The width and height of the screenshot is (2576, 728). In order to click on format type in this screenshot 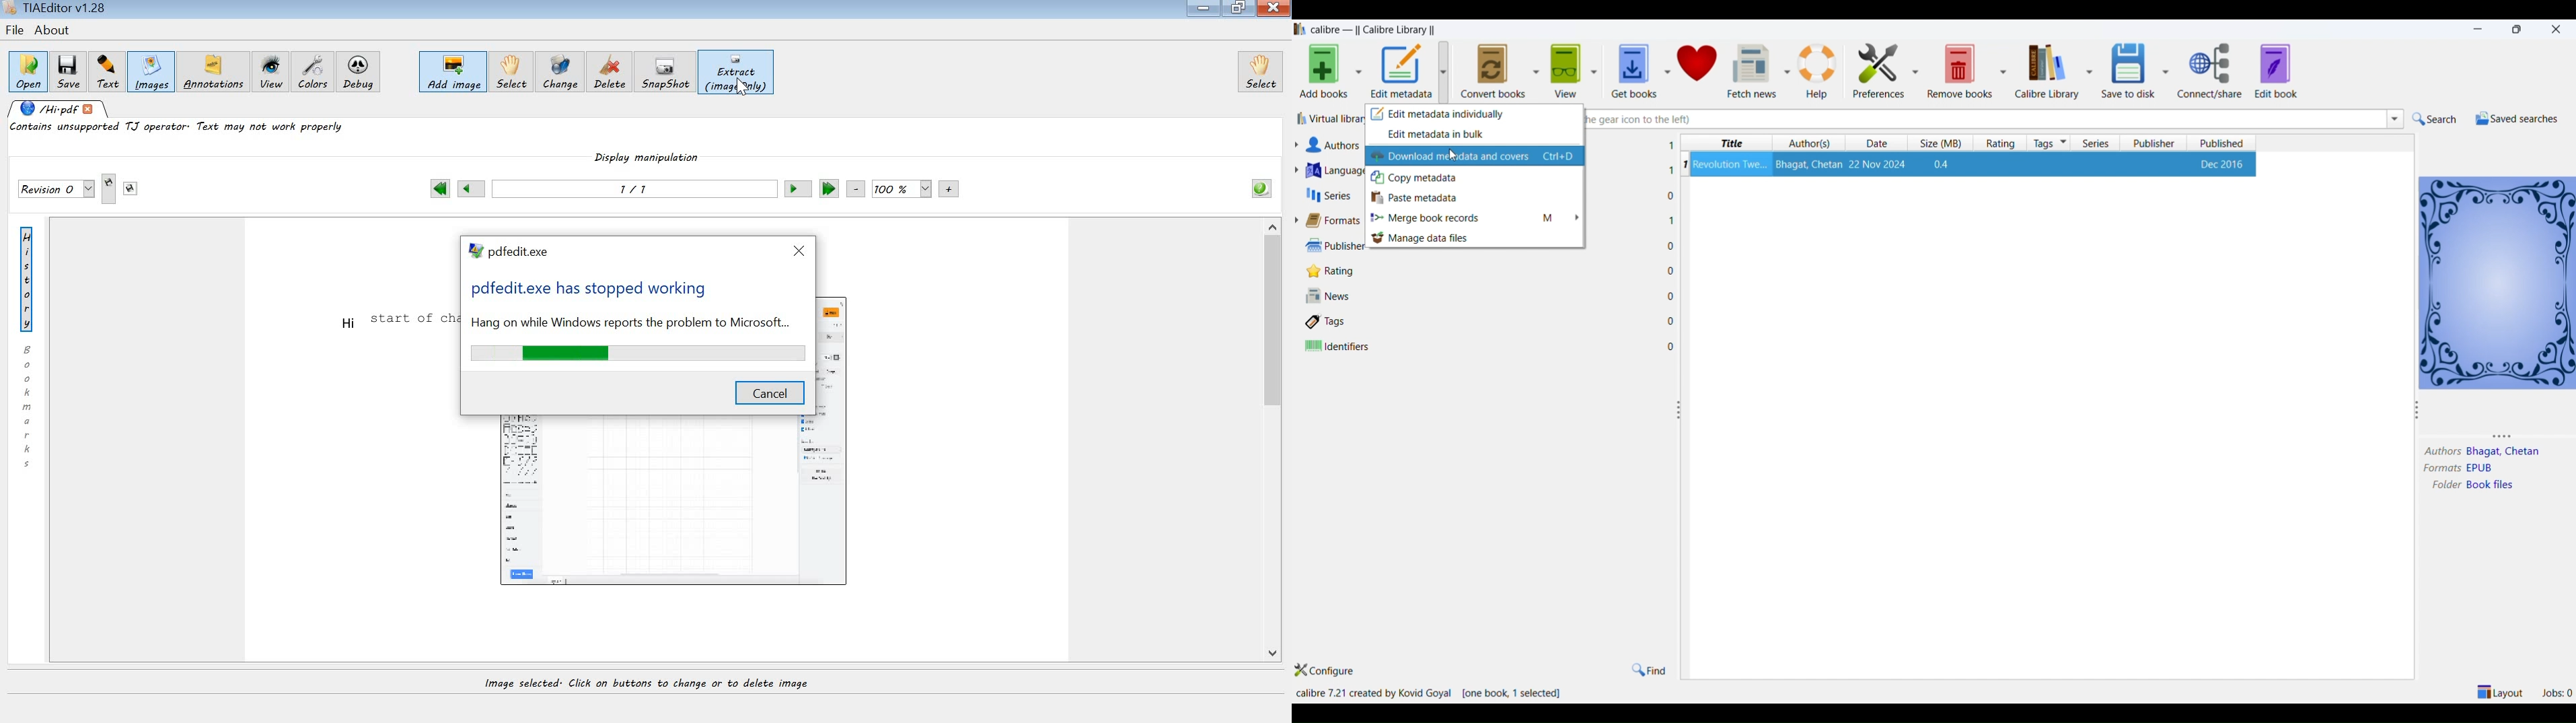, I will do `click(2486, 469)`.